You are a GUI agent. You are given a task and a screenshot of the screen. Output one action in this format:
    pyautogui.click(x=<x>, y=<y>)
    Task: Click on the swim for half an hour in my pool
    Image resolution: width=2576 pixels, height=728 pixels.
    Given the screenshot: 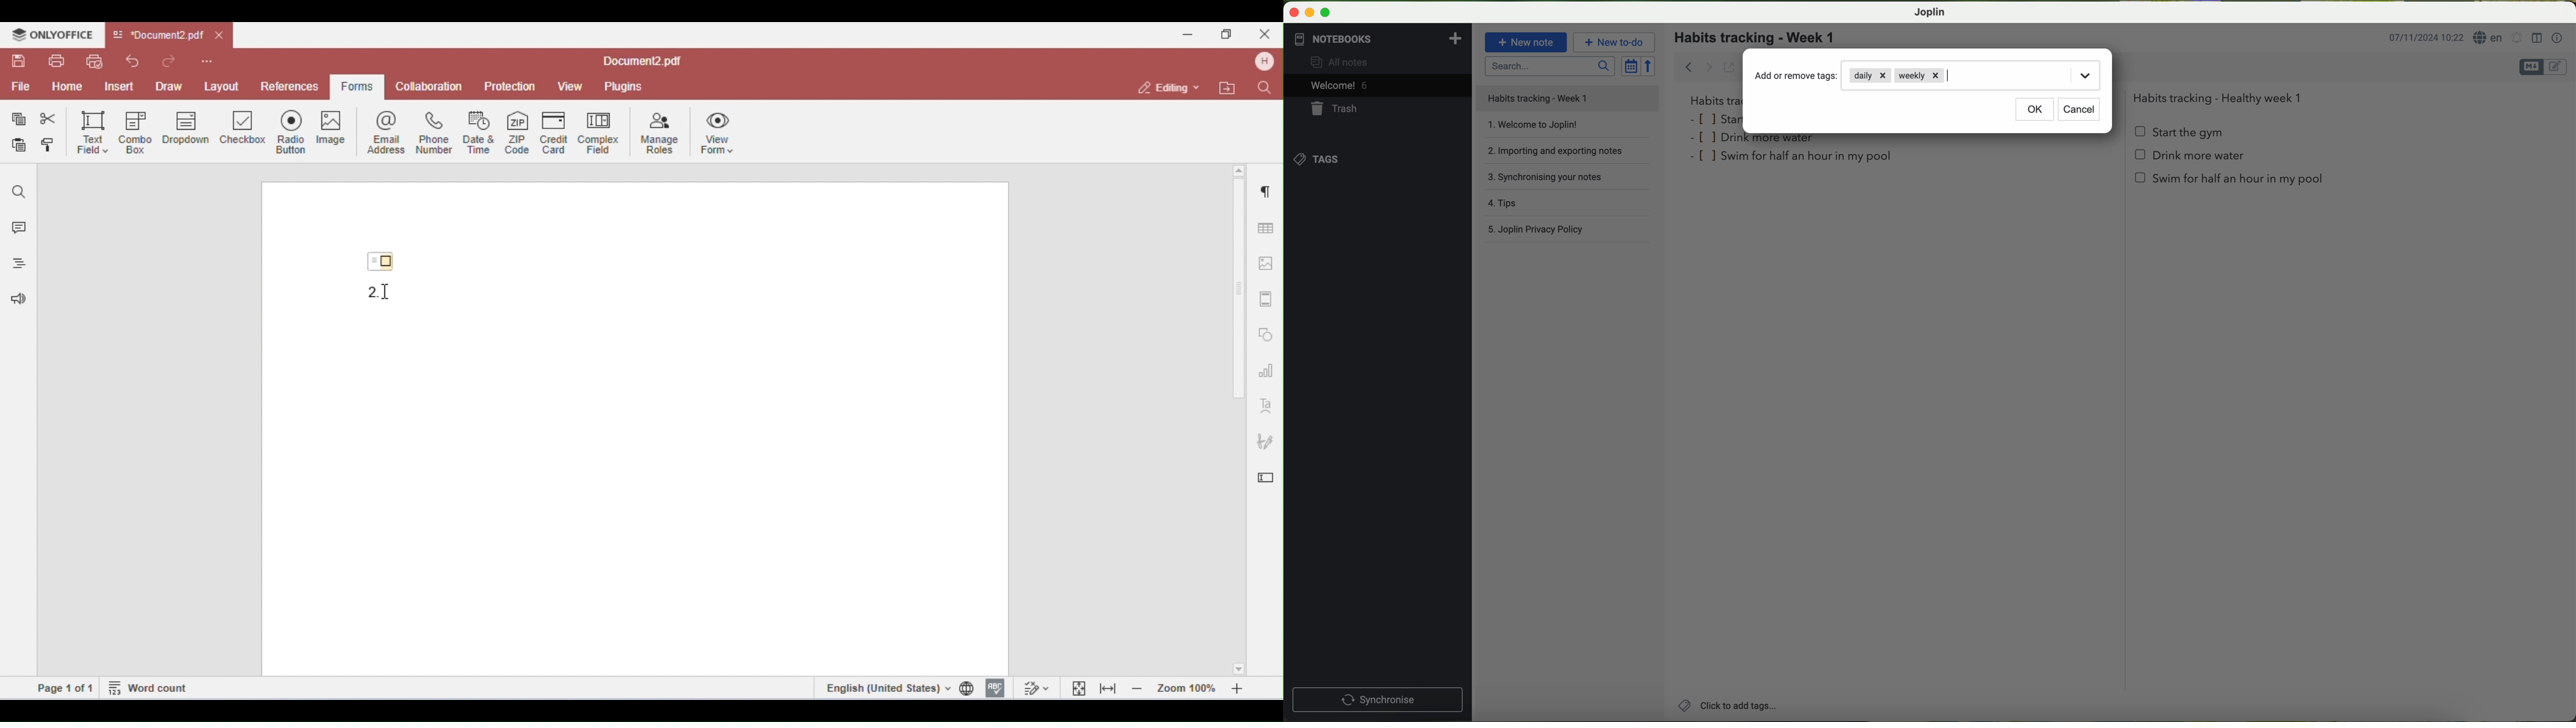 What is the action you would take?
    pyautogui.click(x=2231, y=182)
    